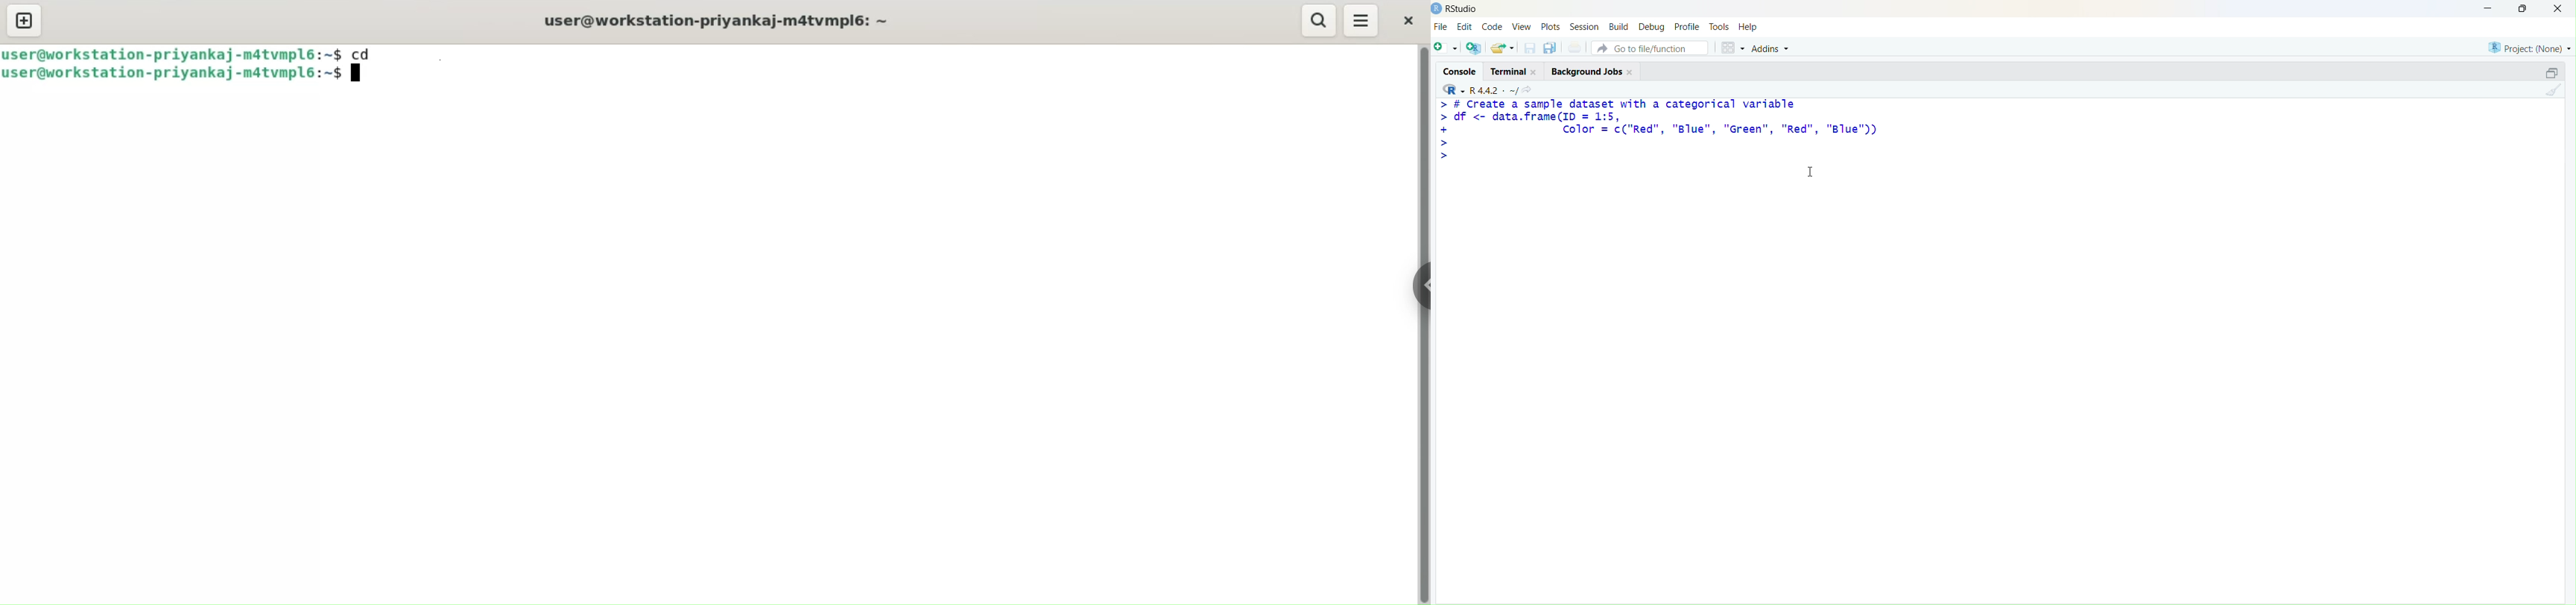 The image size is (2576, 616). I want to click on go to file/function, so click(1650, 48).